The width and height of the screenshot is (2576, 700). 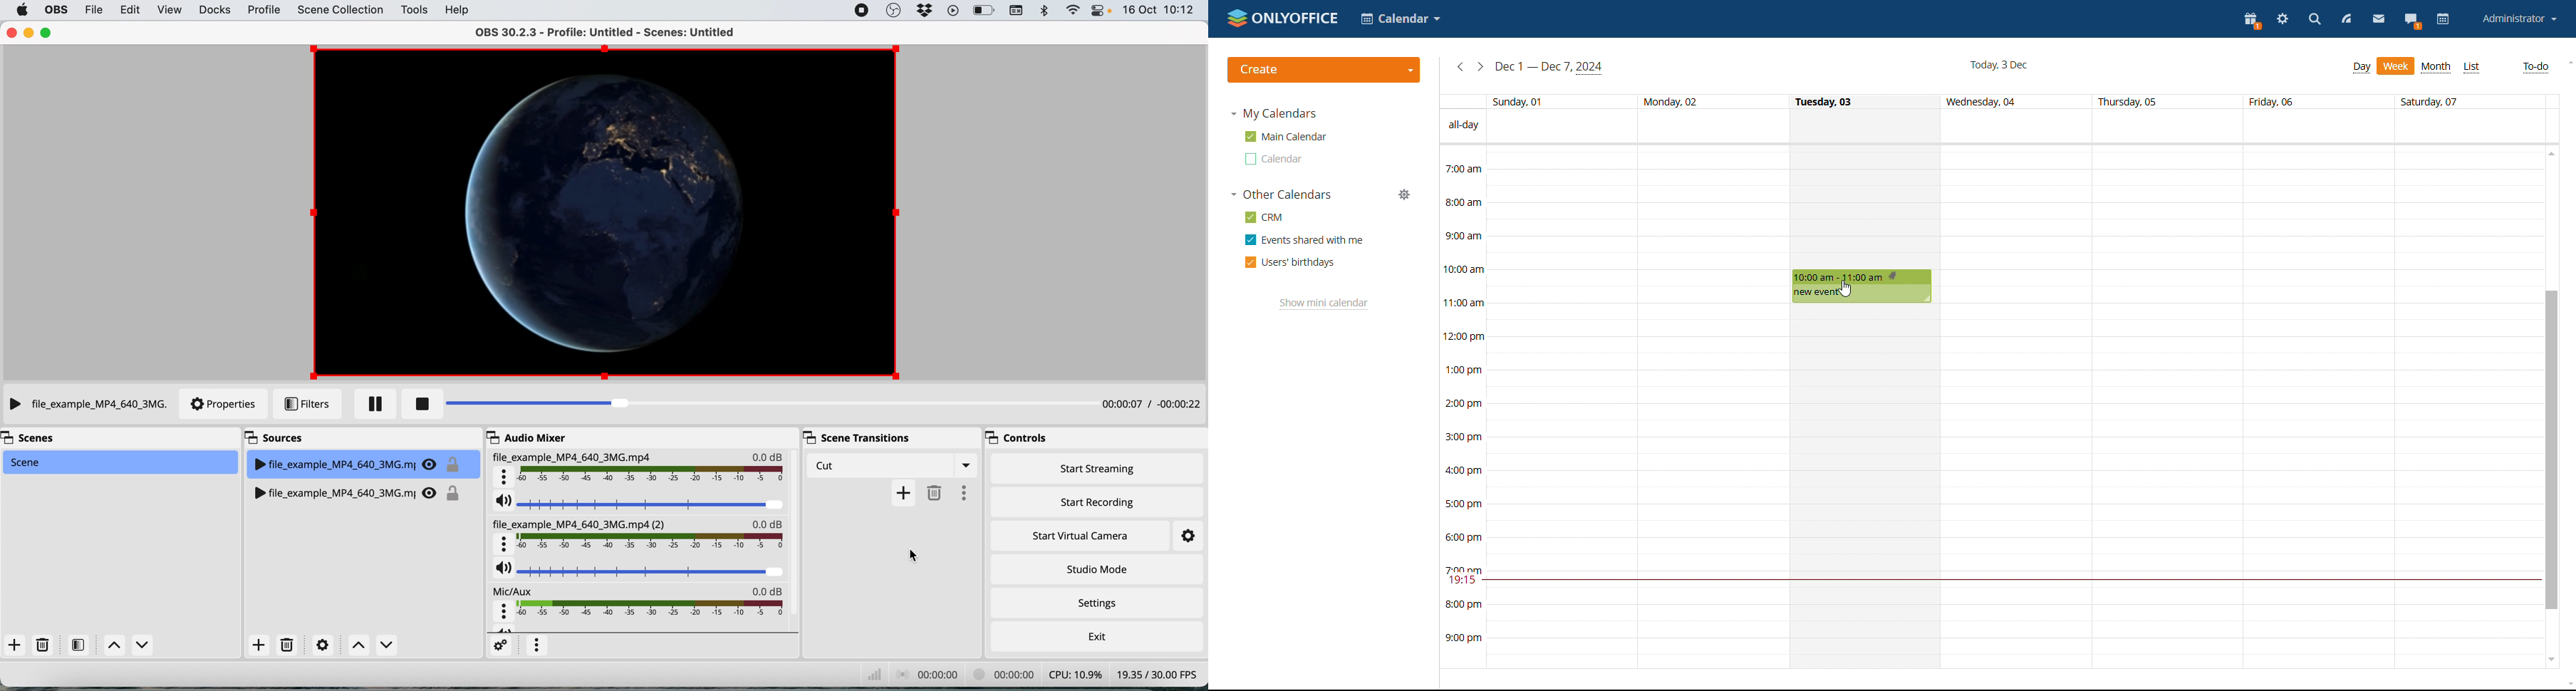 What do you see at coordinates (985, 10) in the screenshot?
I see `battery` at bounding box center [985, 10].